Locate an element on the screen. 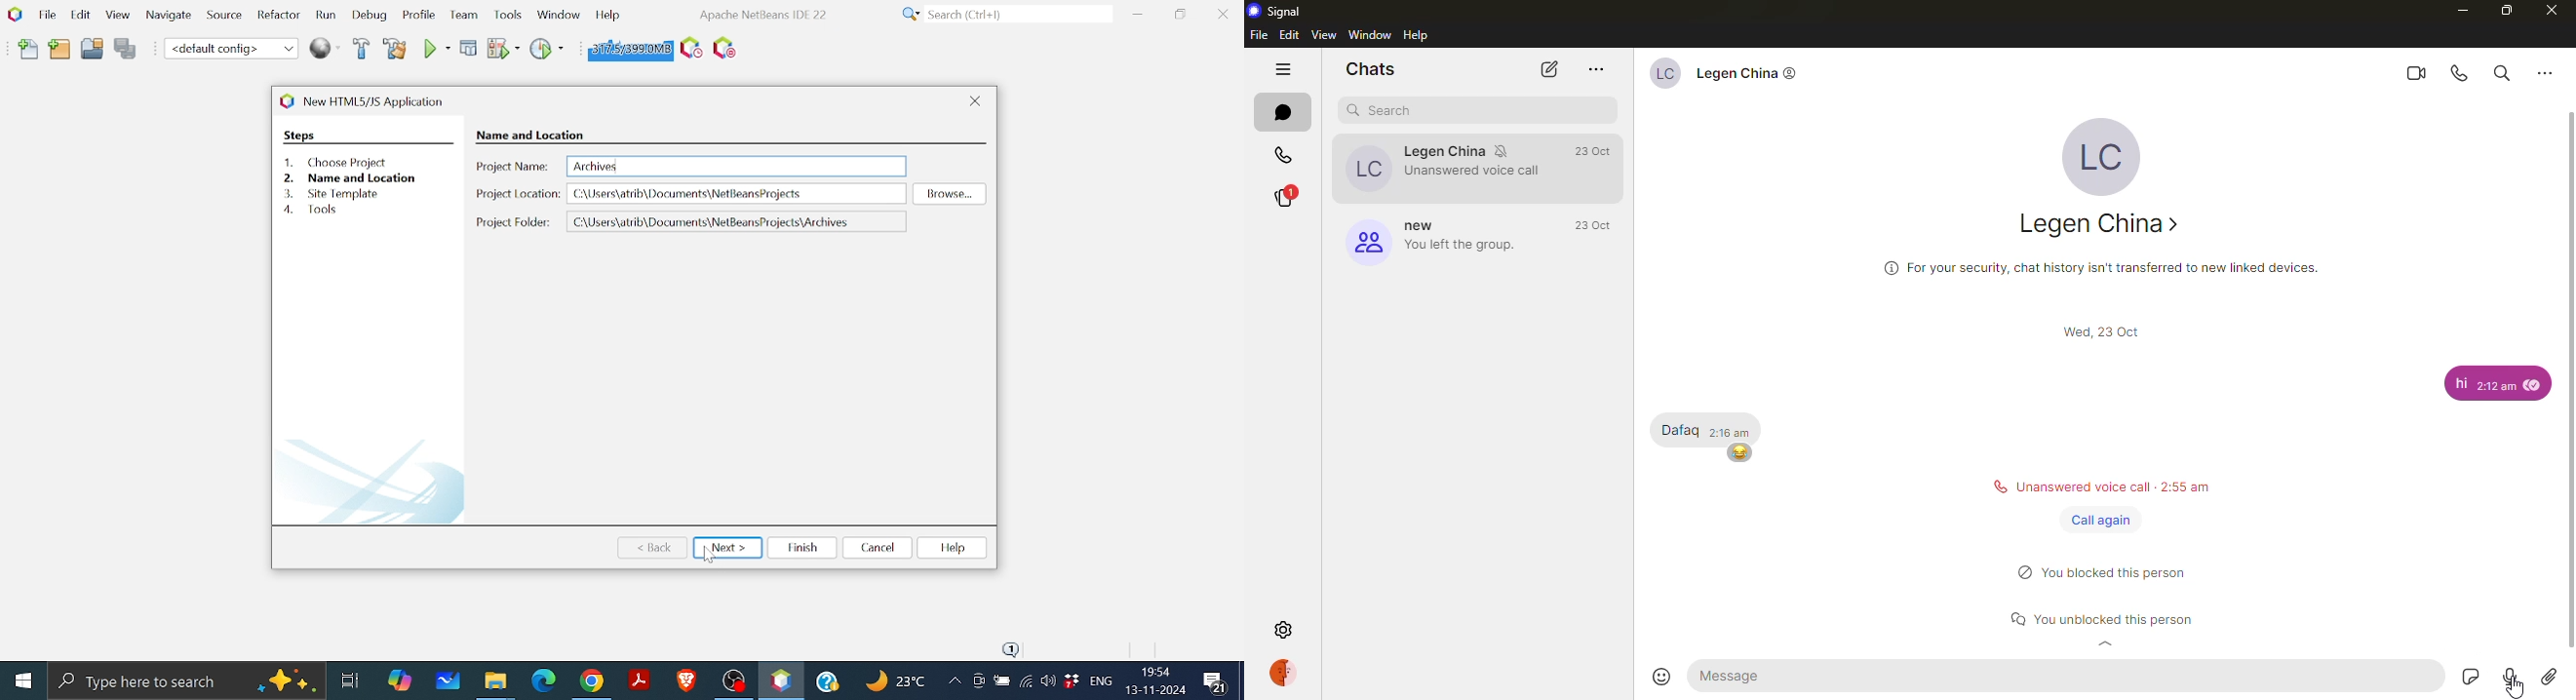 This screenshot has width=2576, height=700. profile picture is located at coordinates (1367, 171).